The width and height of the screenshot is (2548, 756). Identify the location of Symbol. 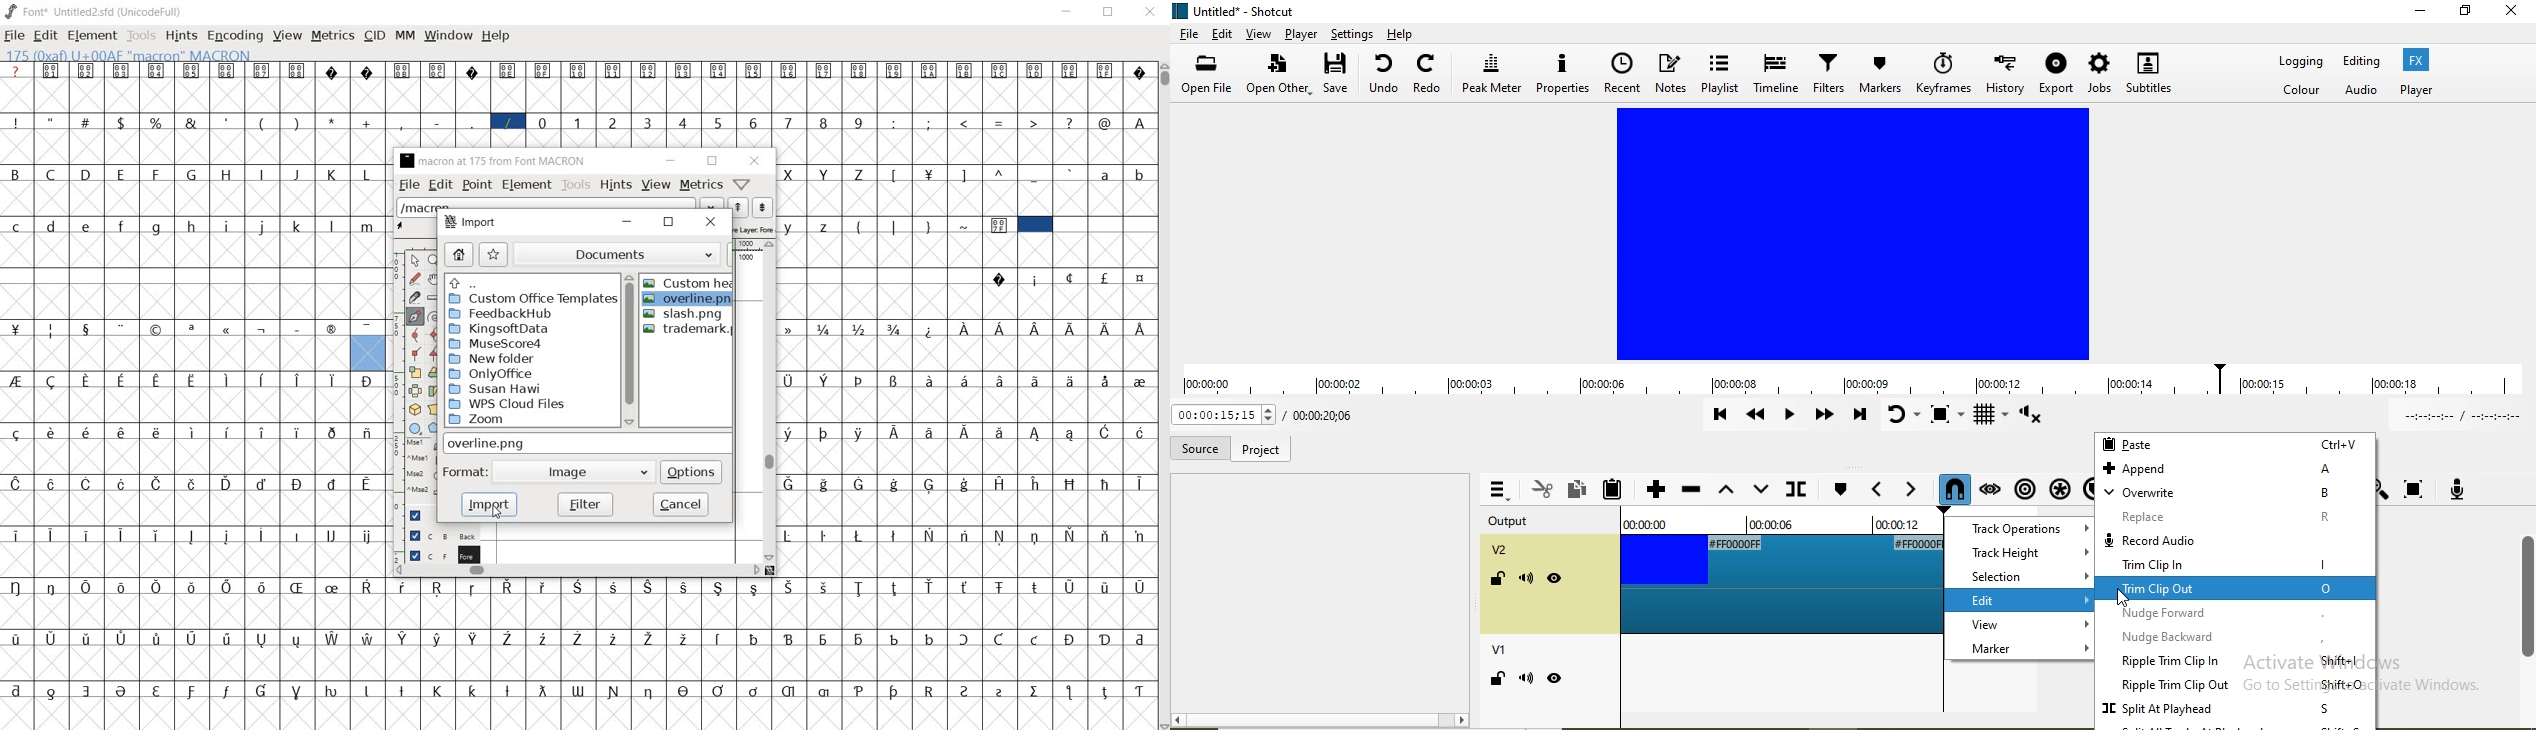
(369, 328).